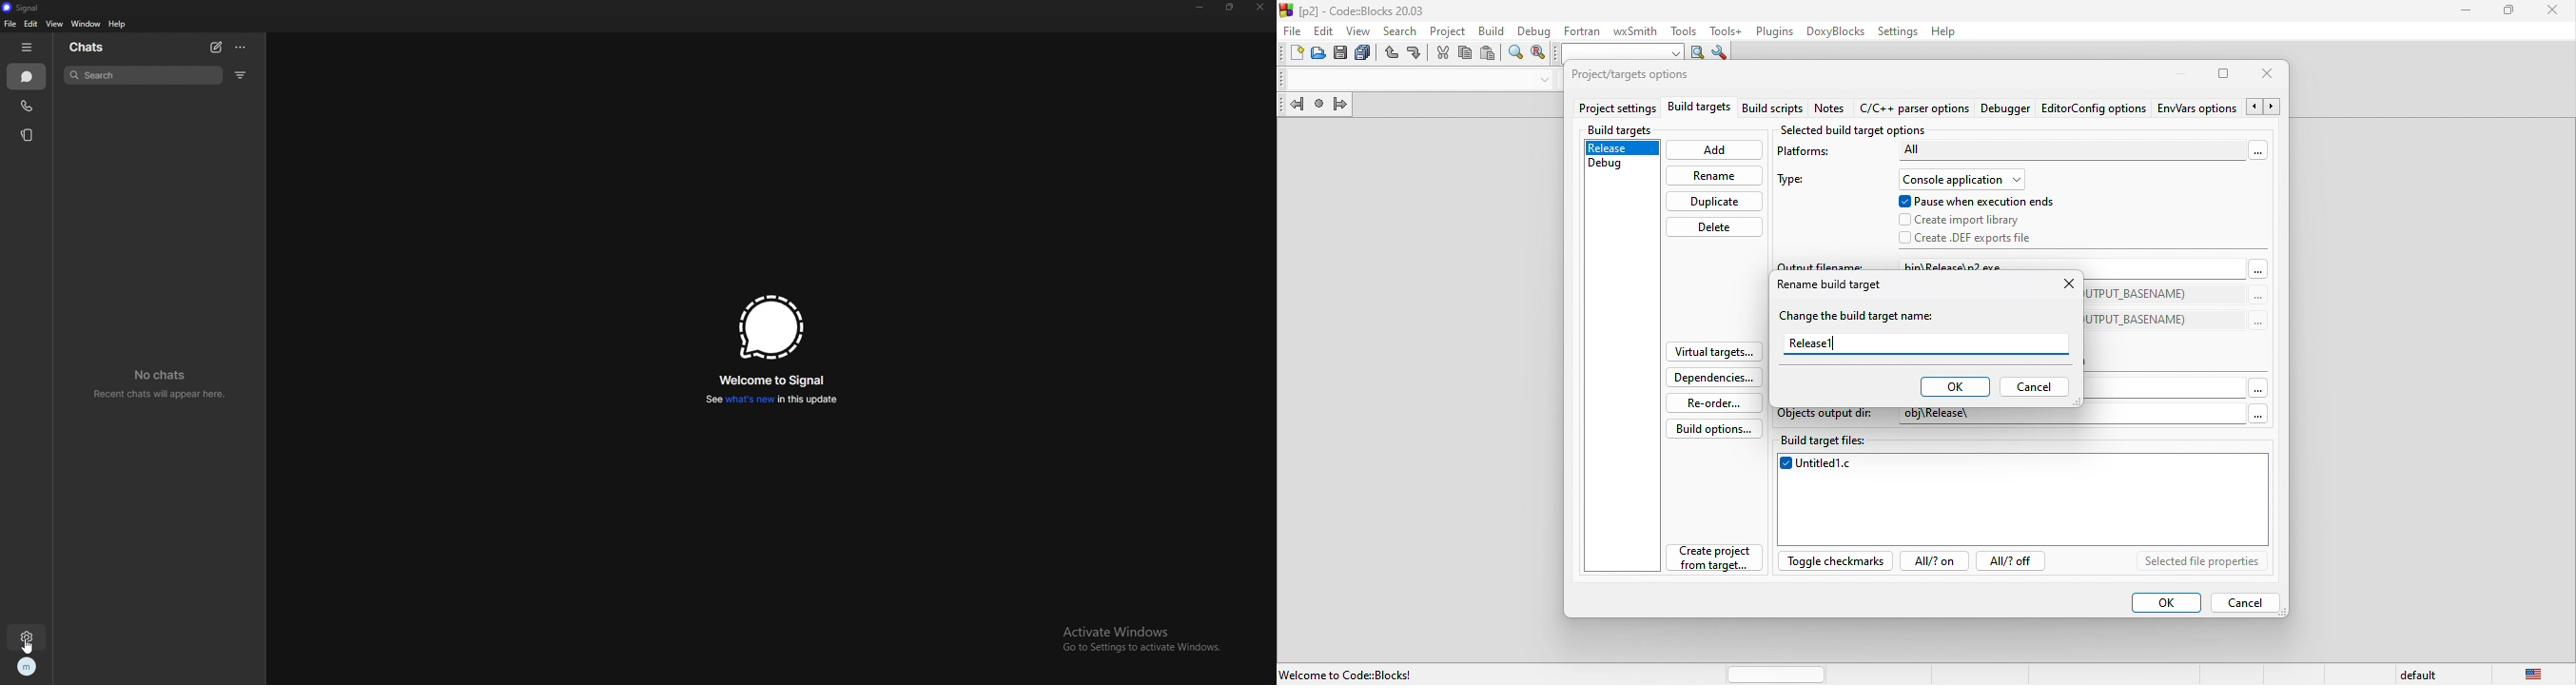 This screenshot has height=700, width=2576. I want to click on debugger, so click(2008, 109).